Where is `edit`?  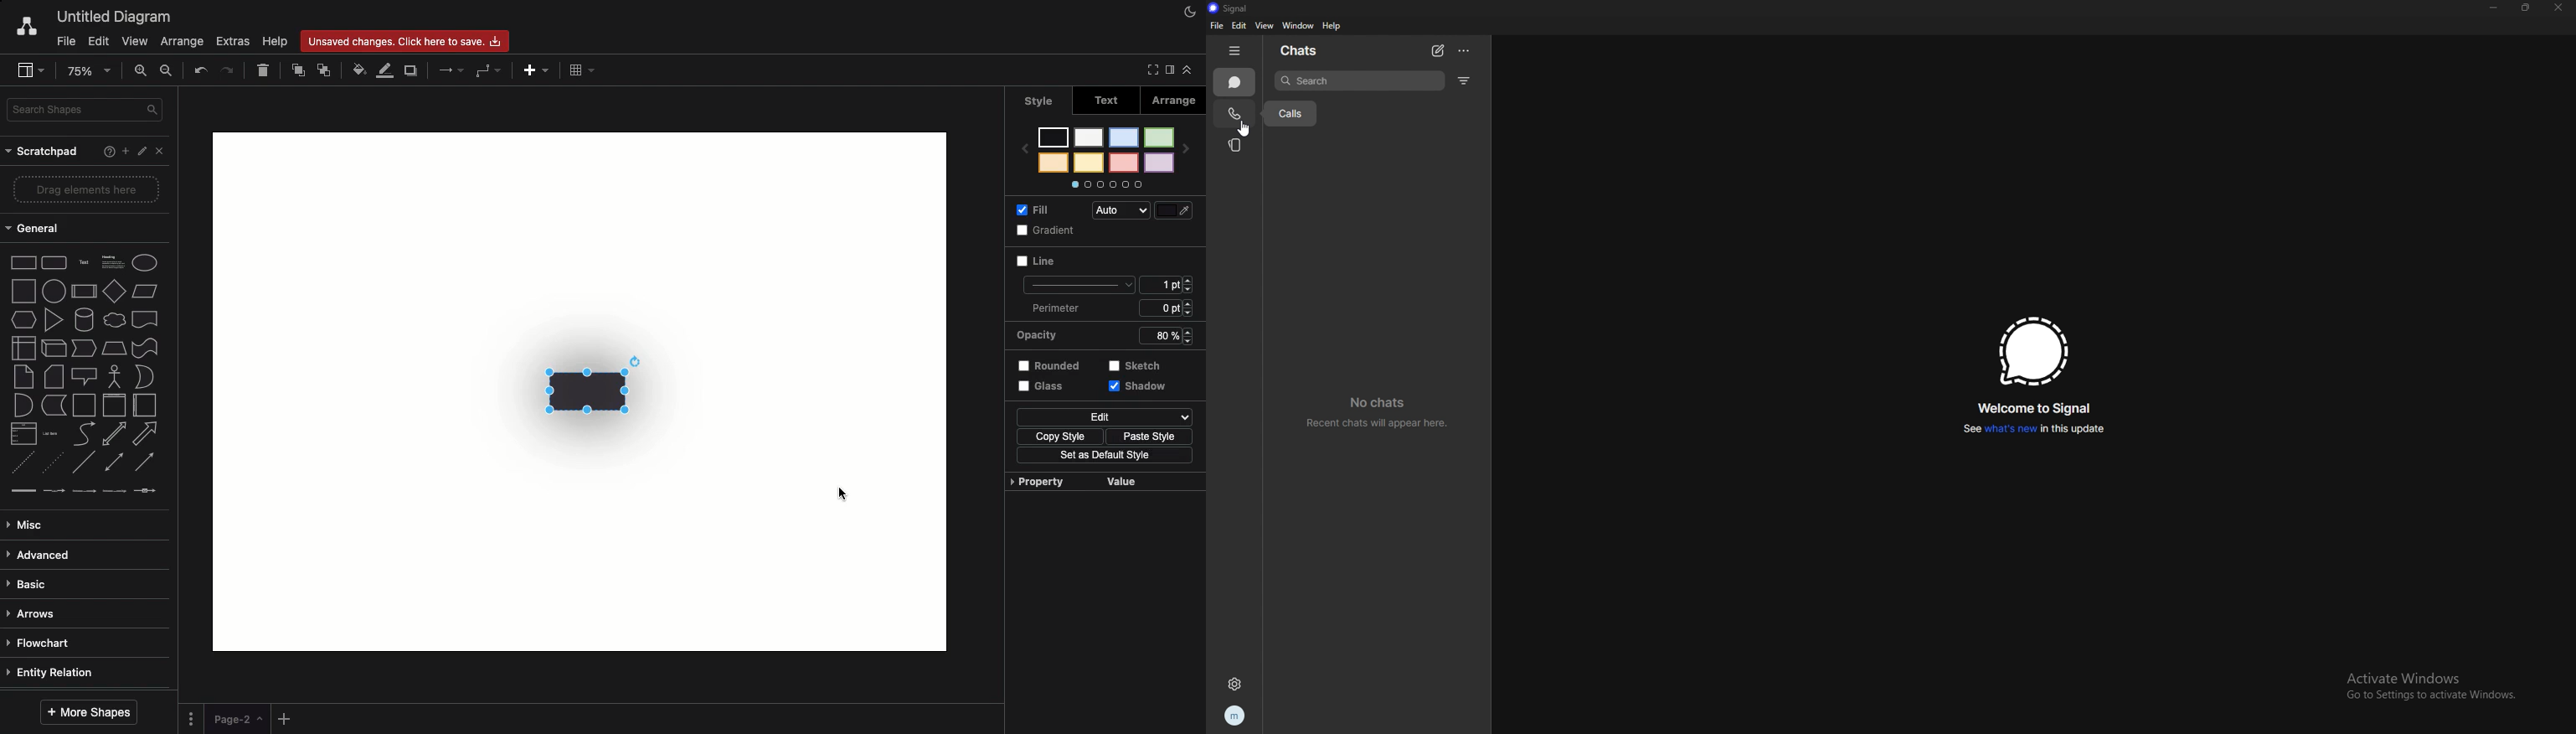
edit is located at coordinates (1239, 26).